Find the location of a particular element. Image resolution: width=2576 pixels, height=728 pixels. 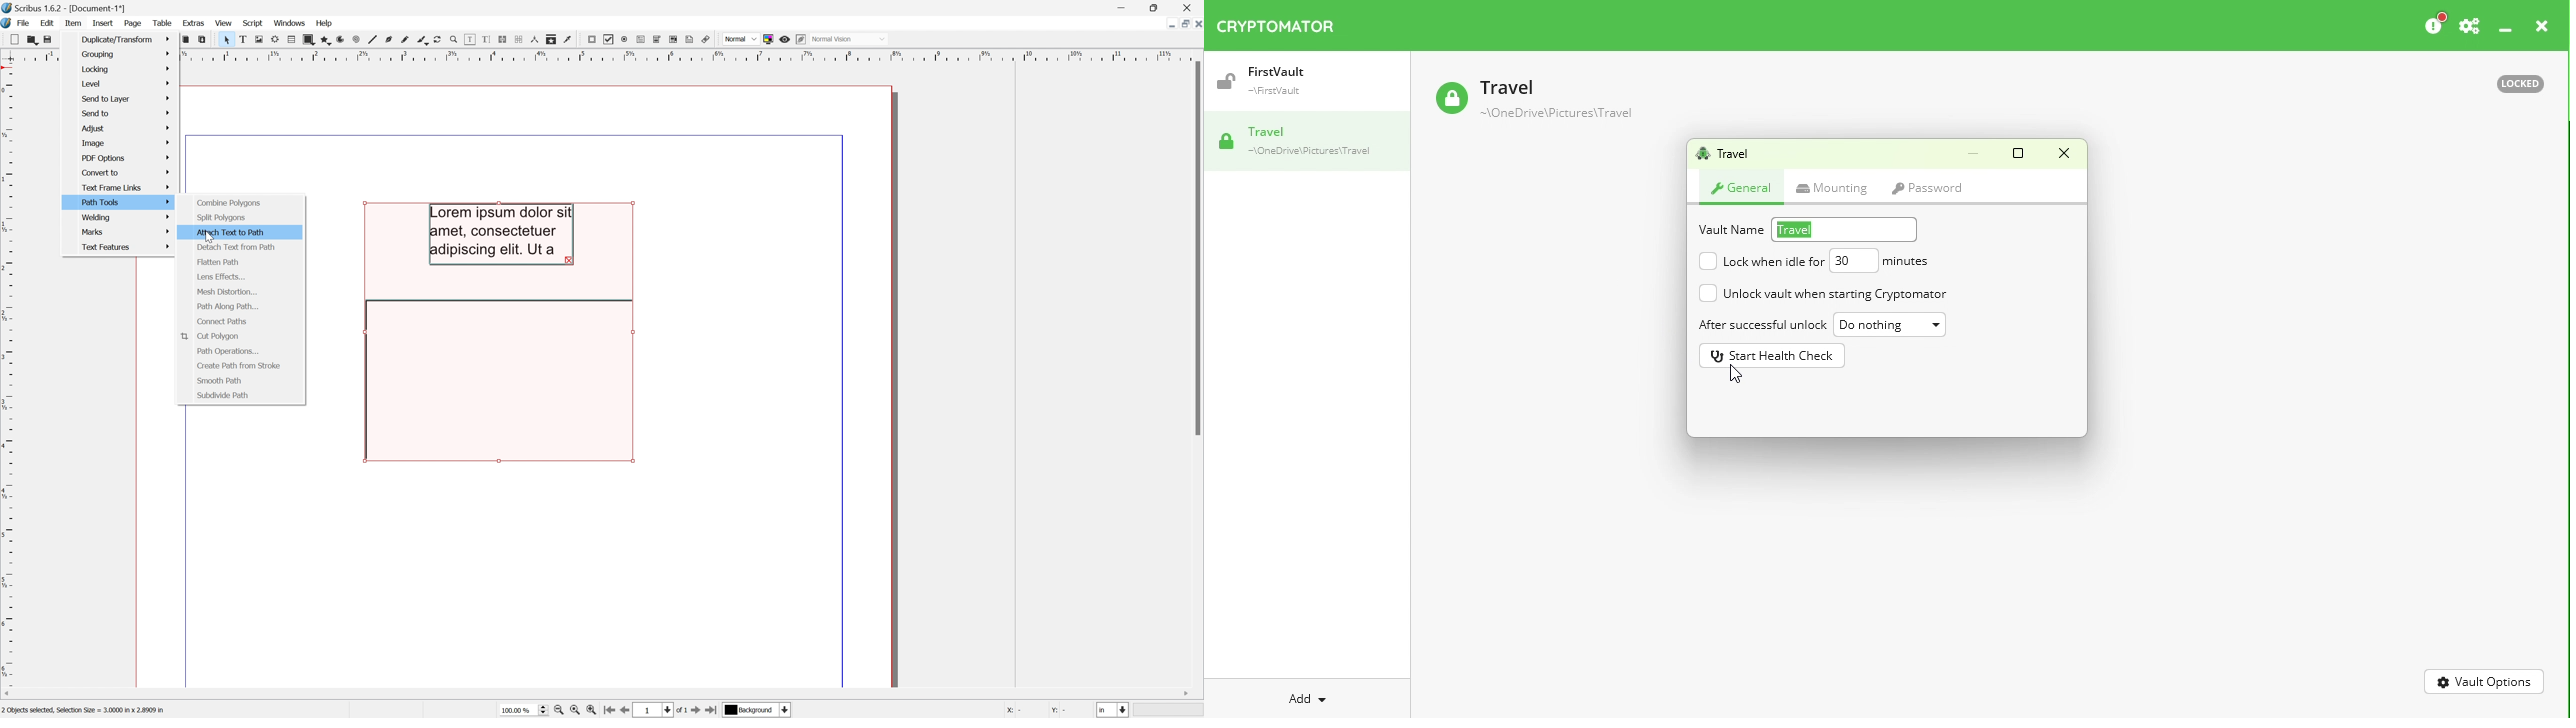

Scribus icon is located at coordinates (8, 23).